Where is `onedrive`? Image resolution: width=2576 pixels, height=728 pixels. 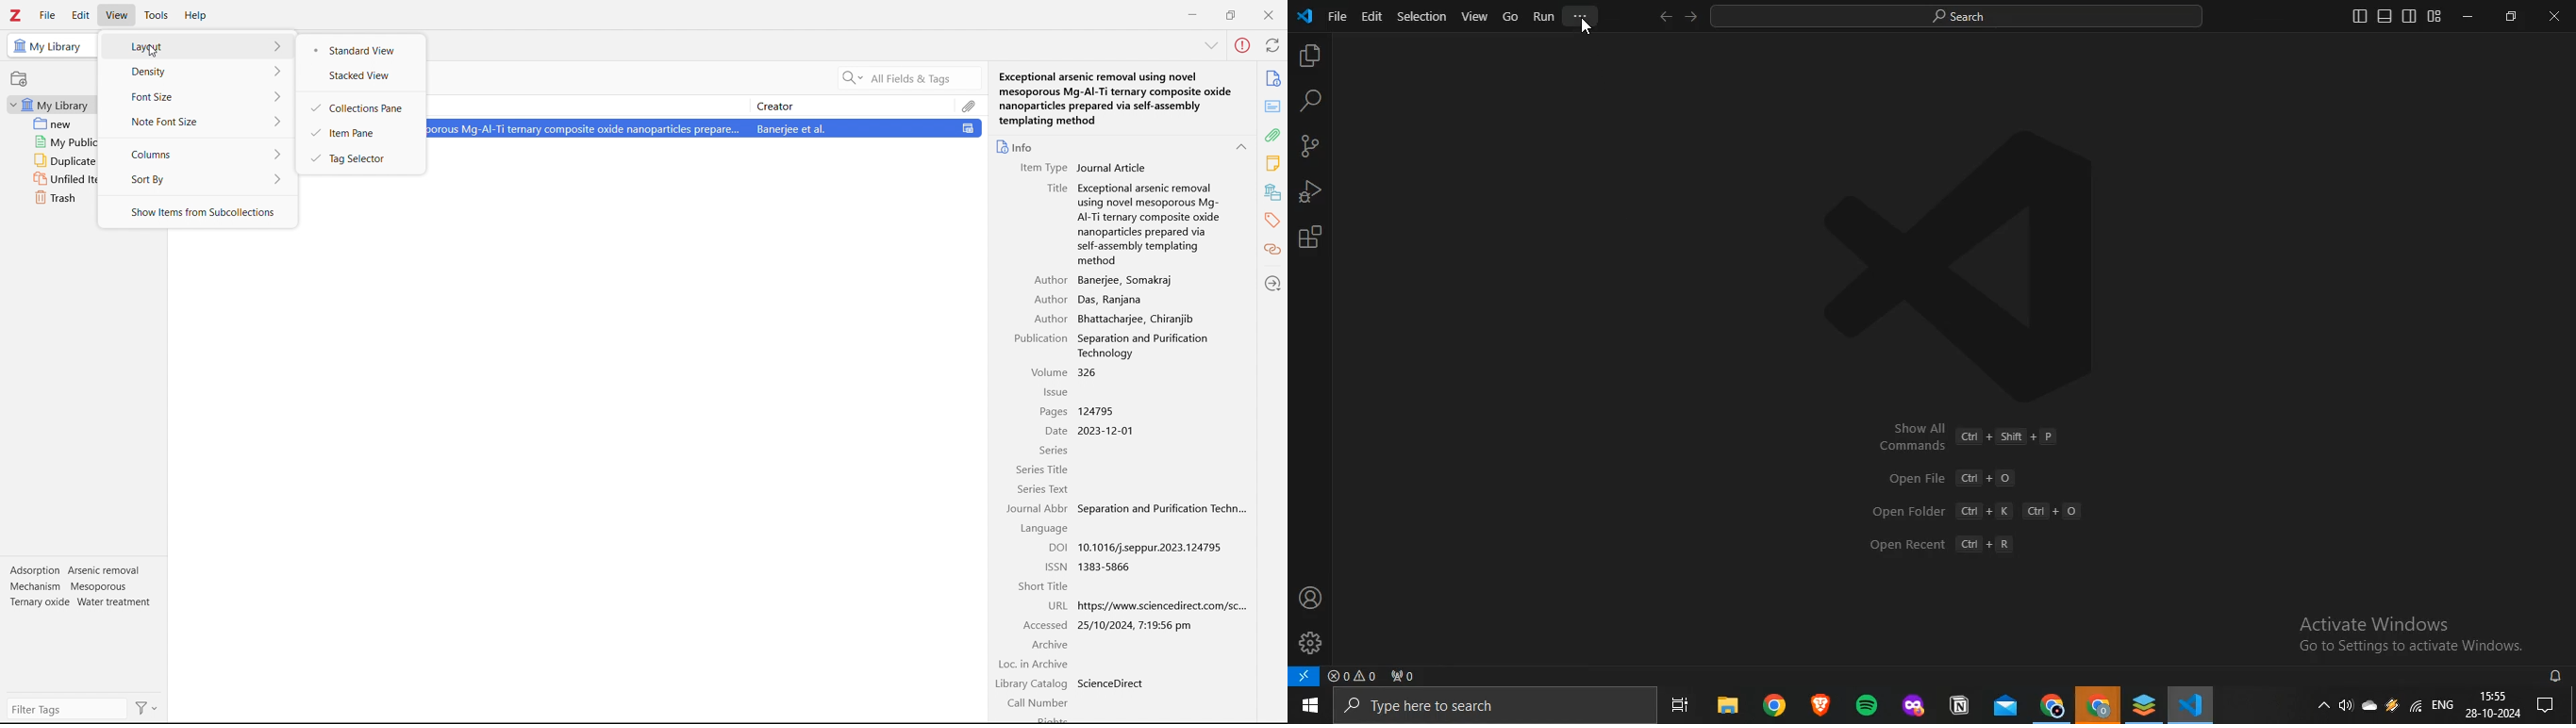
onedrive is located at coordinates (2370, 710).